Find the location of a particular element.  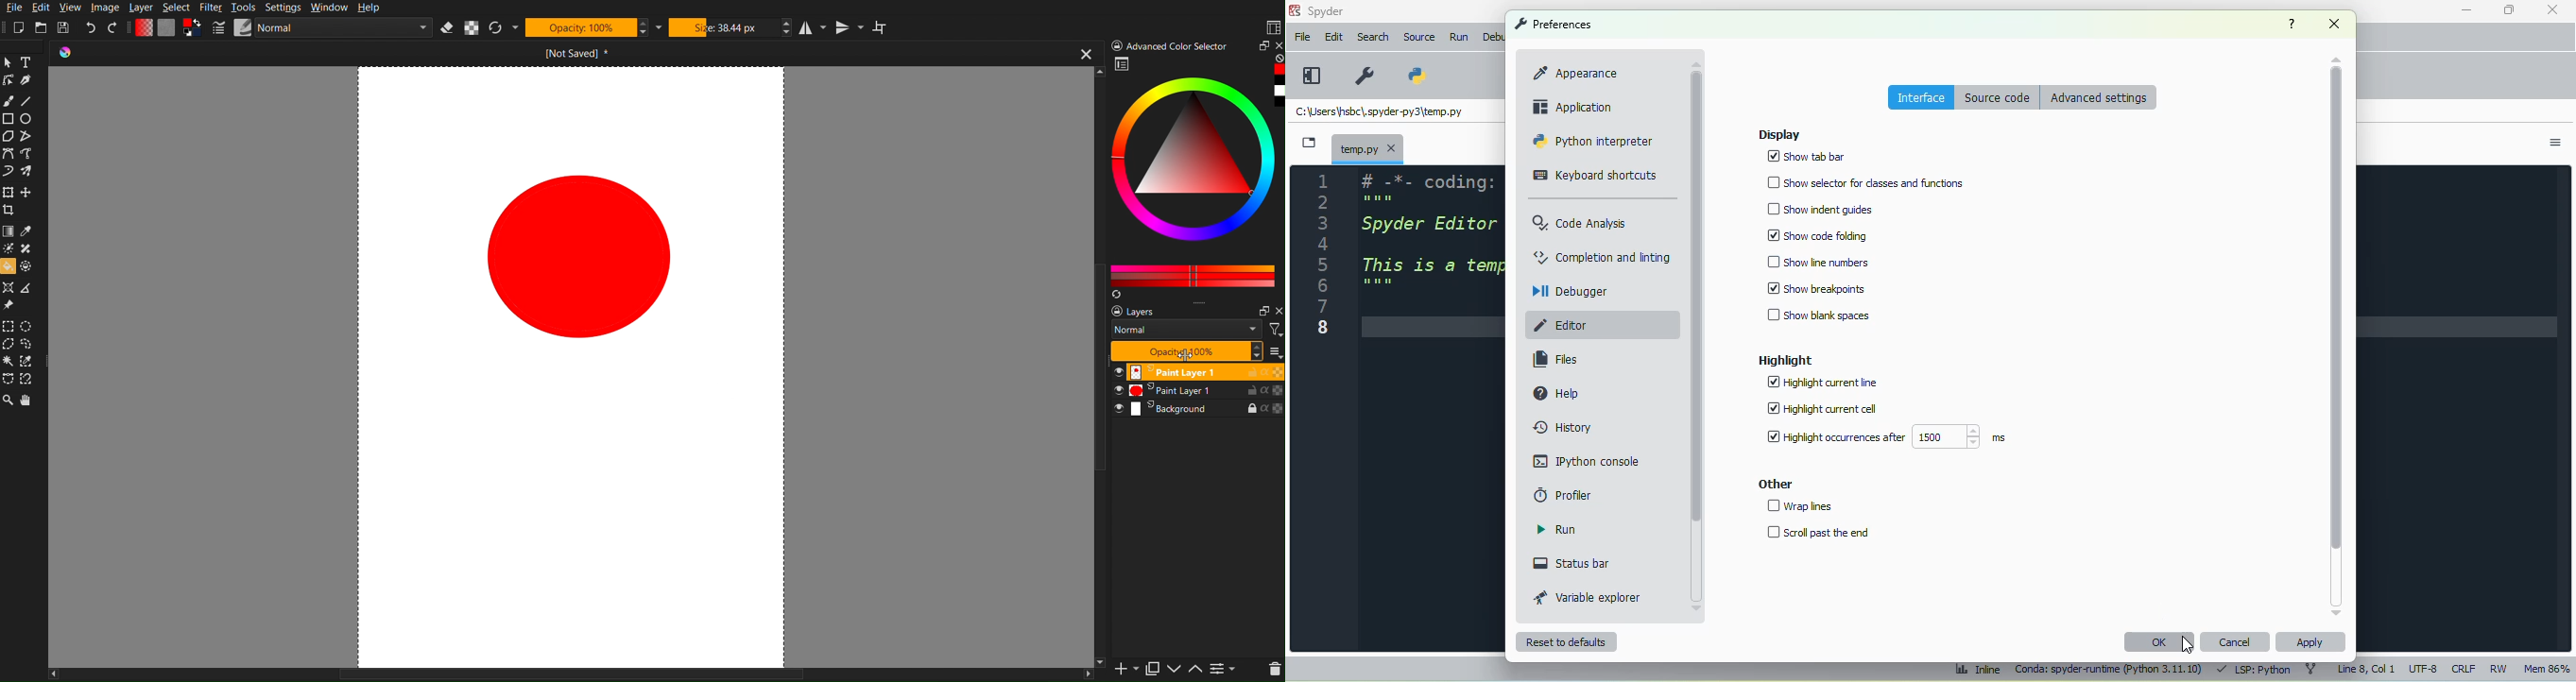

Advance color Picker is located at coordinates (1171, 46).